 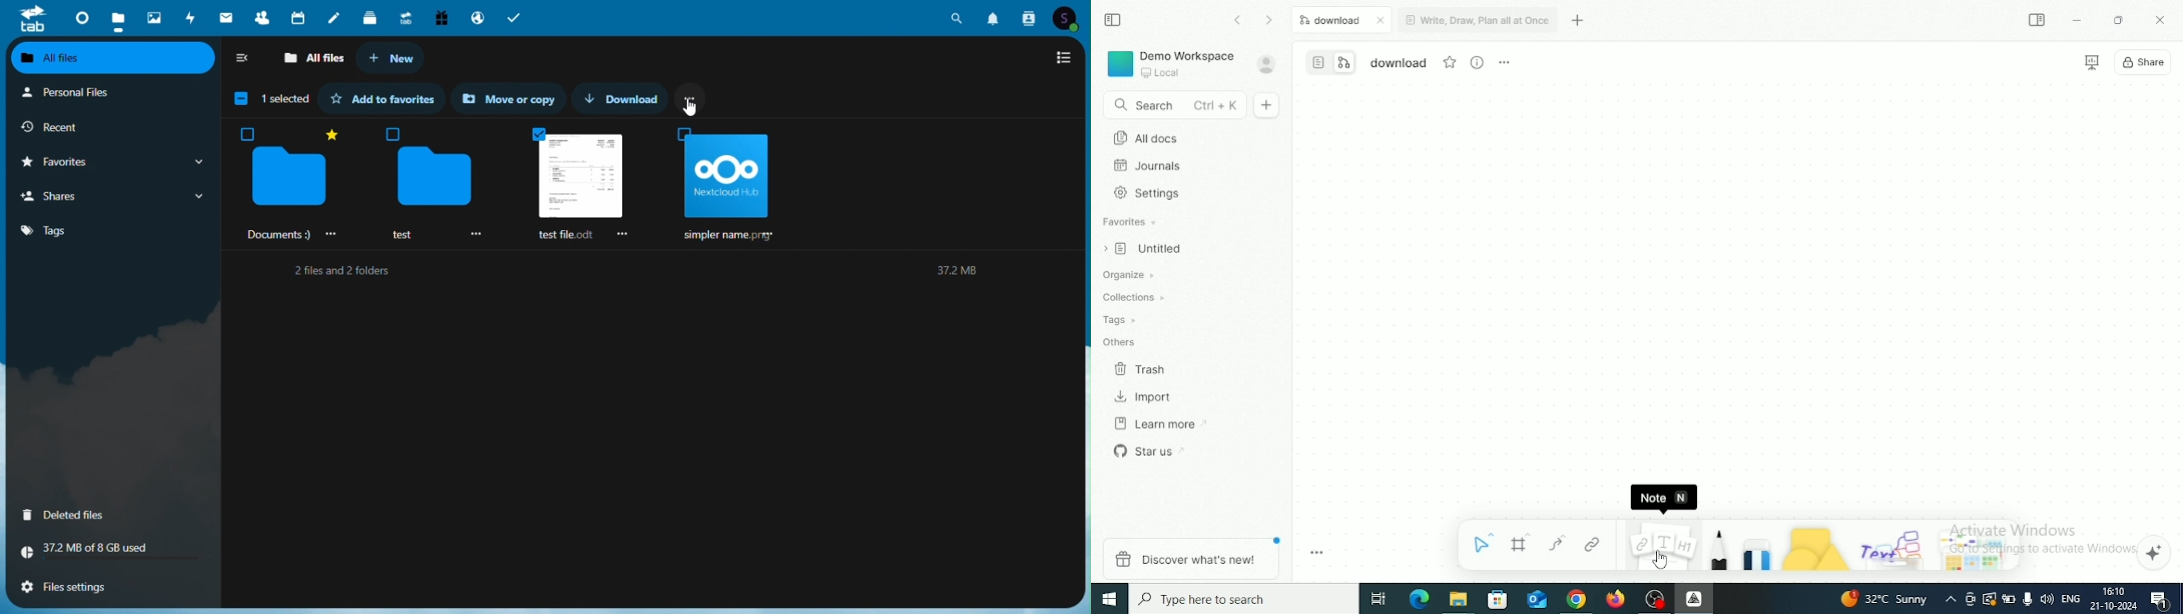 What do you see at coordinates (440, 16) in the screenshot?
I see `Free trial` at bounding box center [440, 16].